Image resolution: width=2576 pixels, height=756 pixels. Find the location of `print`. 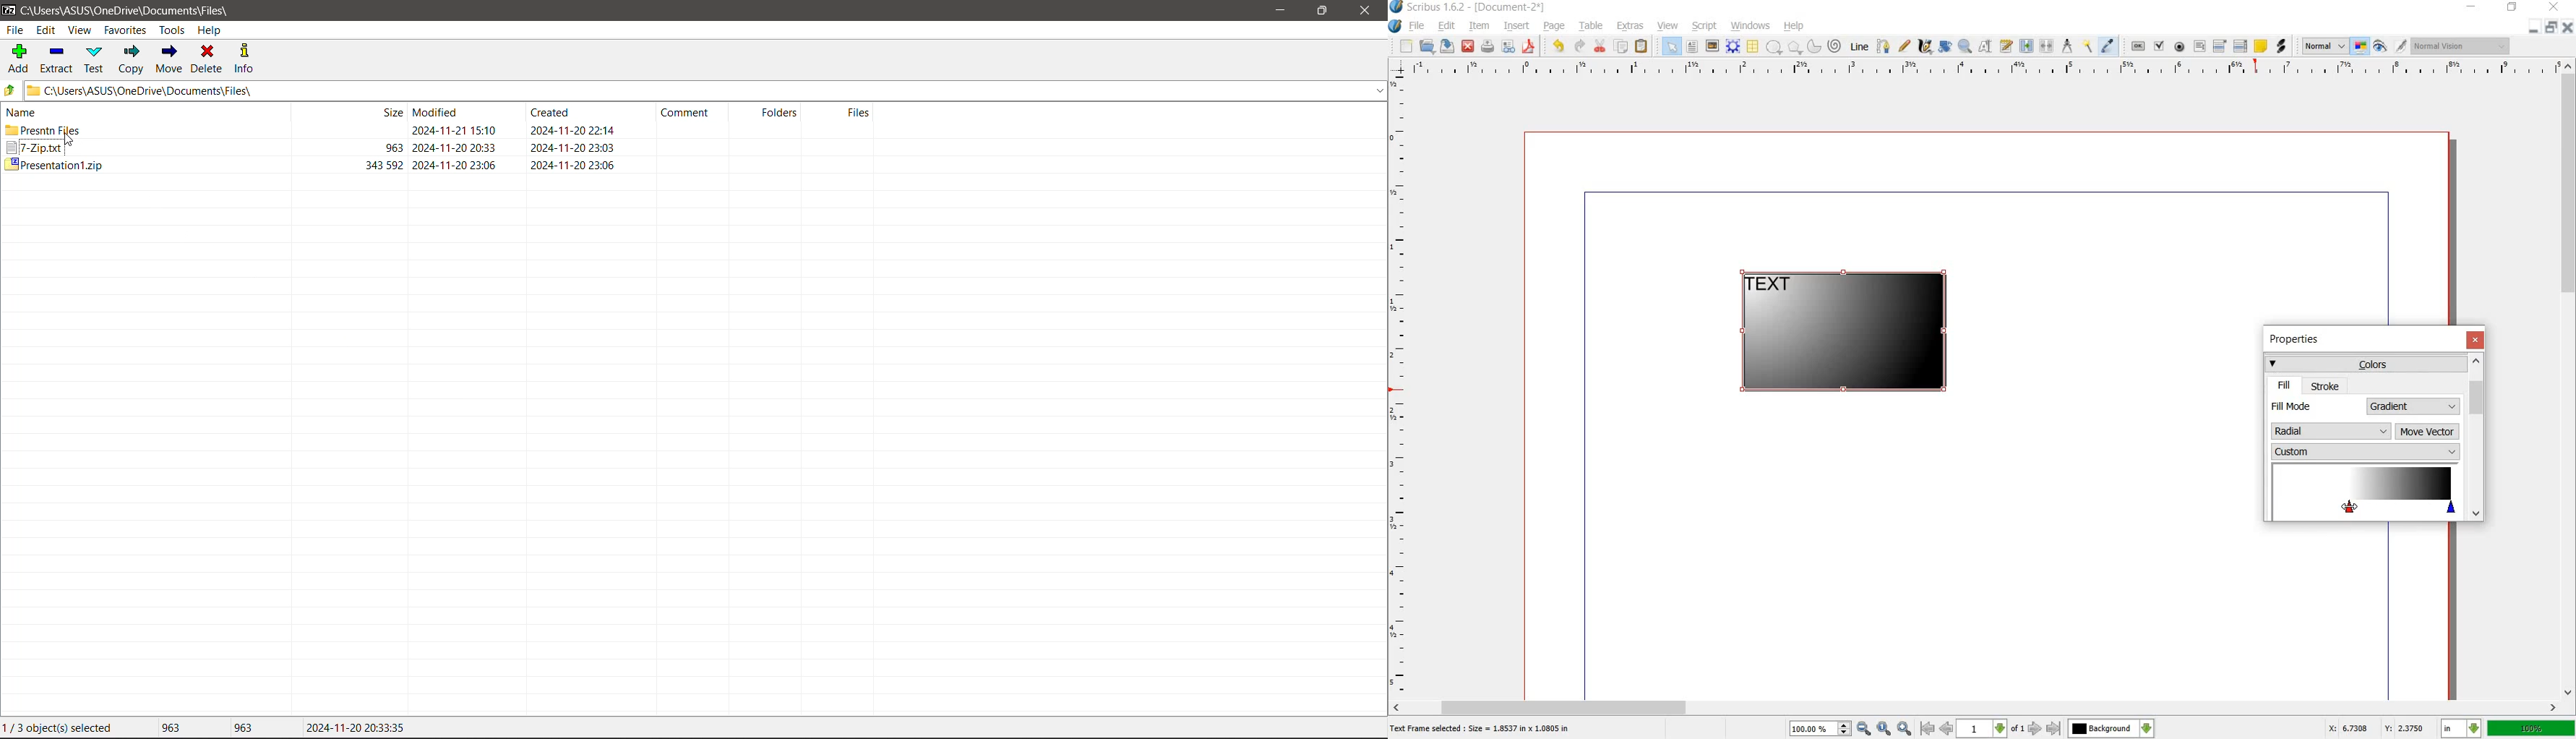

print is located at coordinates (1488, 47).